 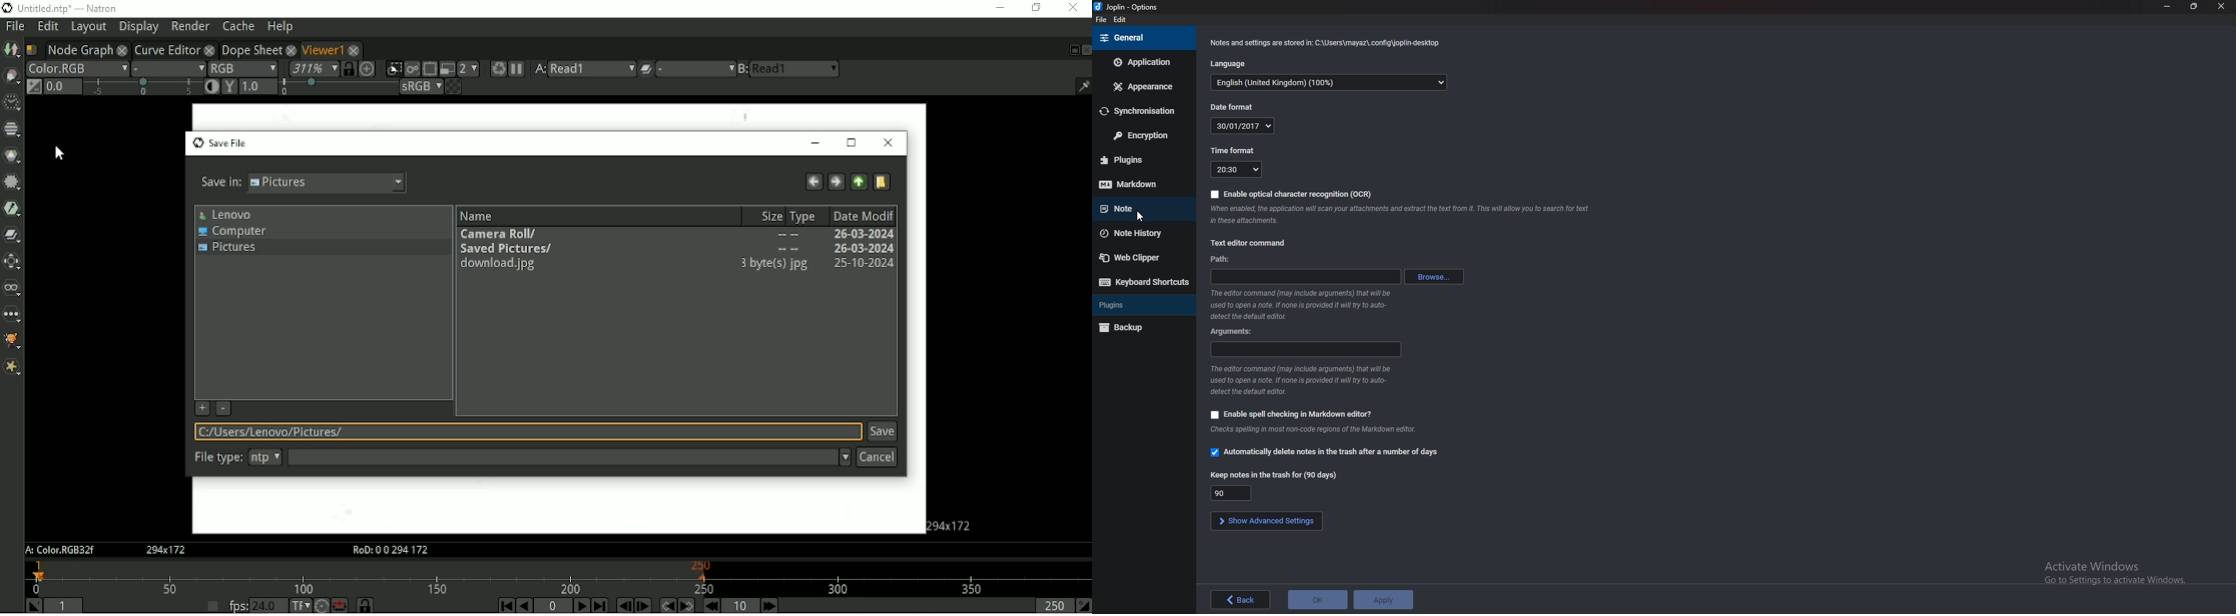 I want to click on apply, so click(x=1385, y=599).